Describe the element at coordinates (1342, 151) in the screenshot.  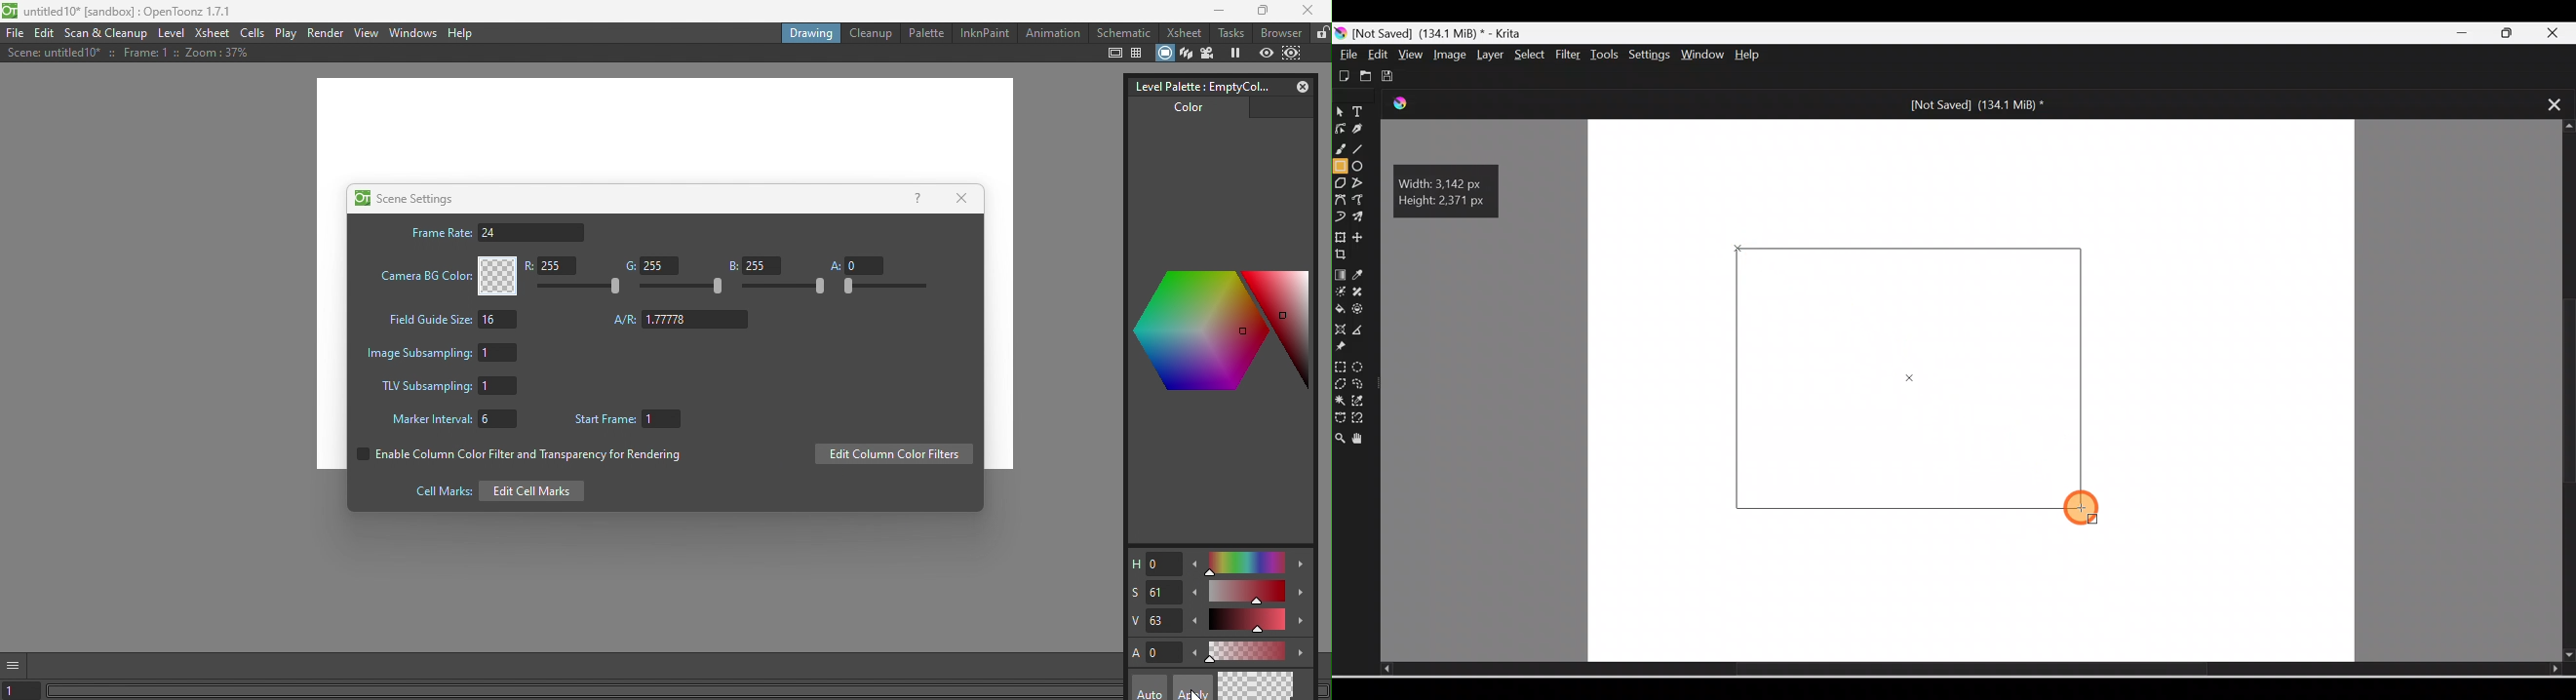
I see `Freehand brush tool` at that location.